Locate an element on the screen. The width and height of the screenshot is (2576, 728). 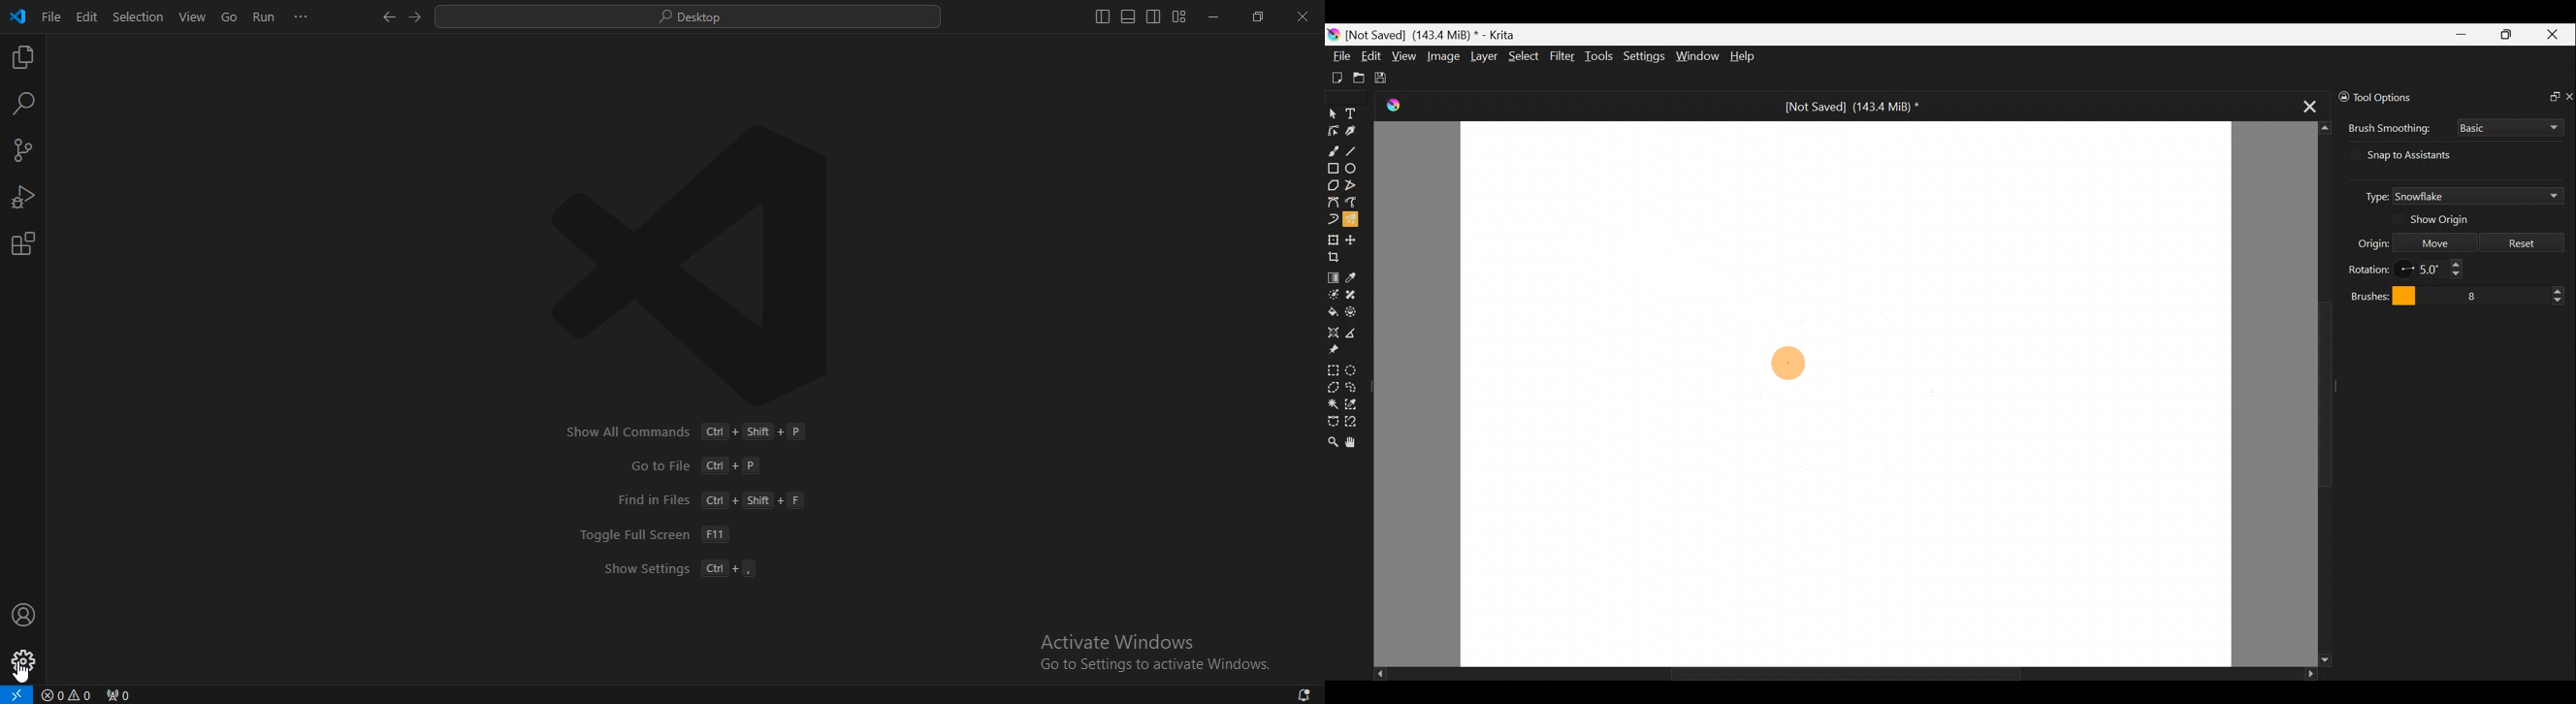
Layer is located at coordinates (1482, 56).